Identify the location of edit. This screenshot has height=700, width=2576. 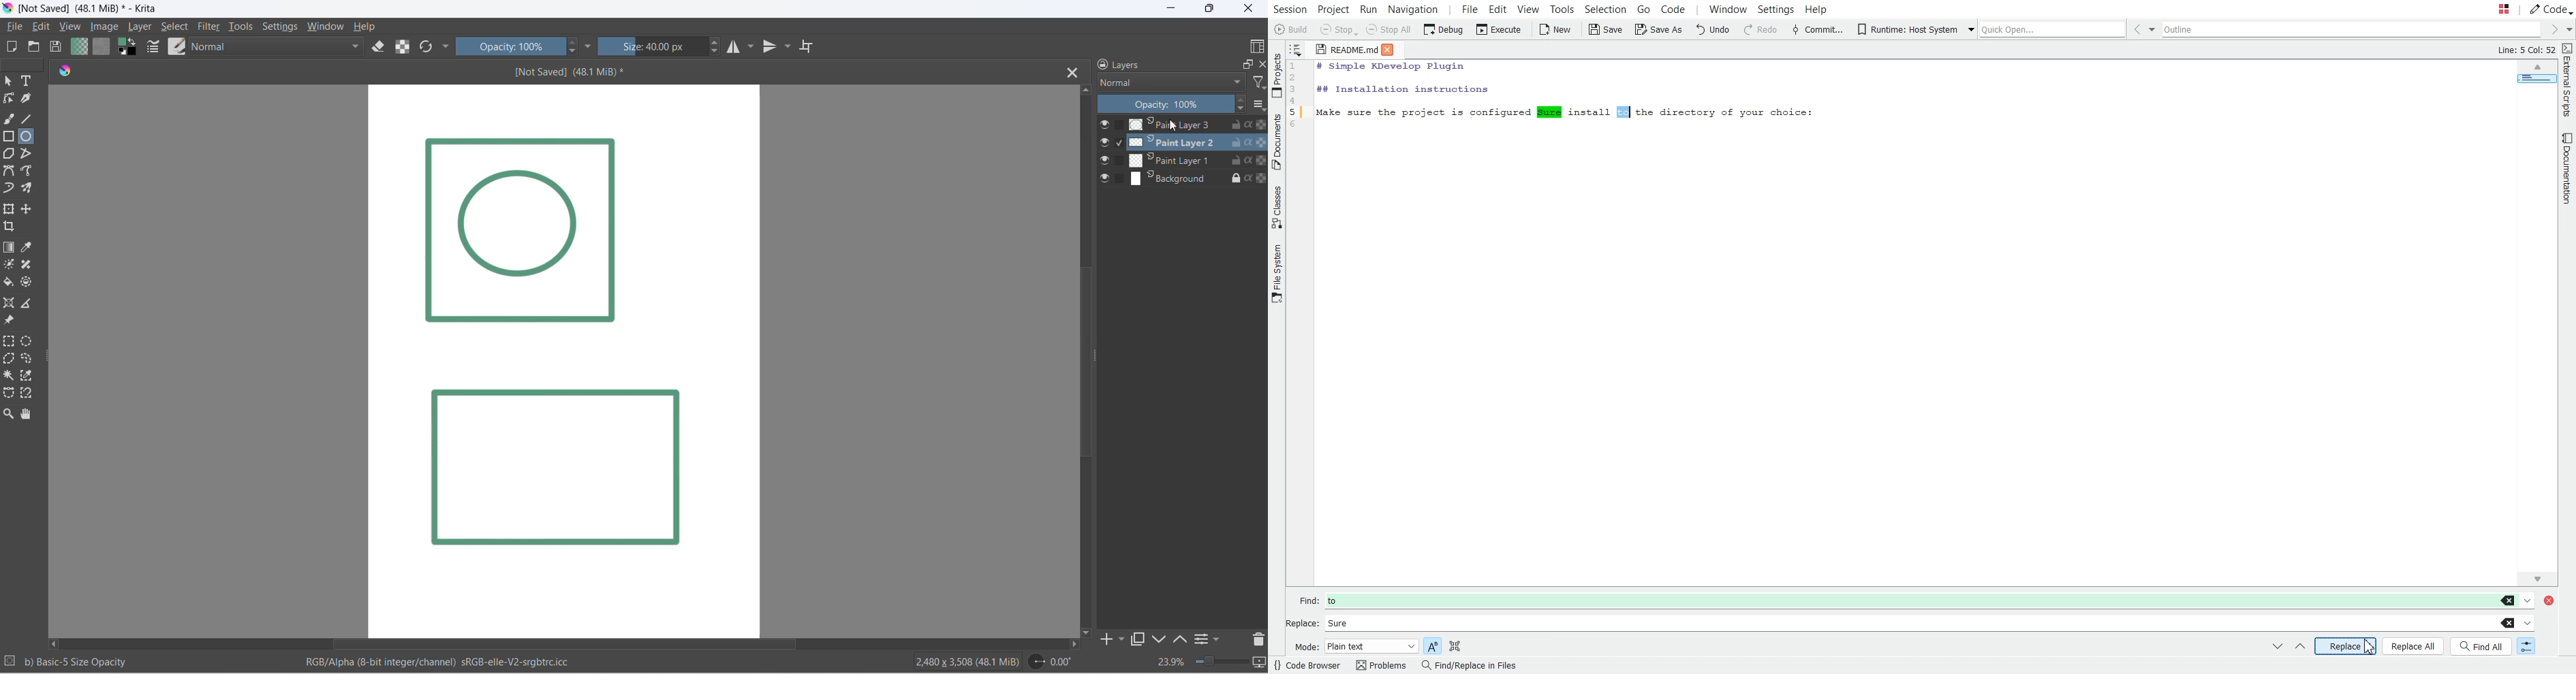
(40, 27).